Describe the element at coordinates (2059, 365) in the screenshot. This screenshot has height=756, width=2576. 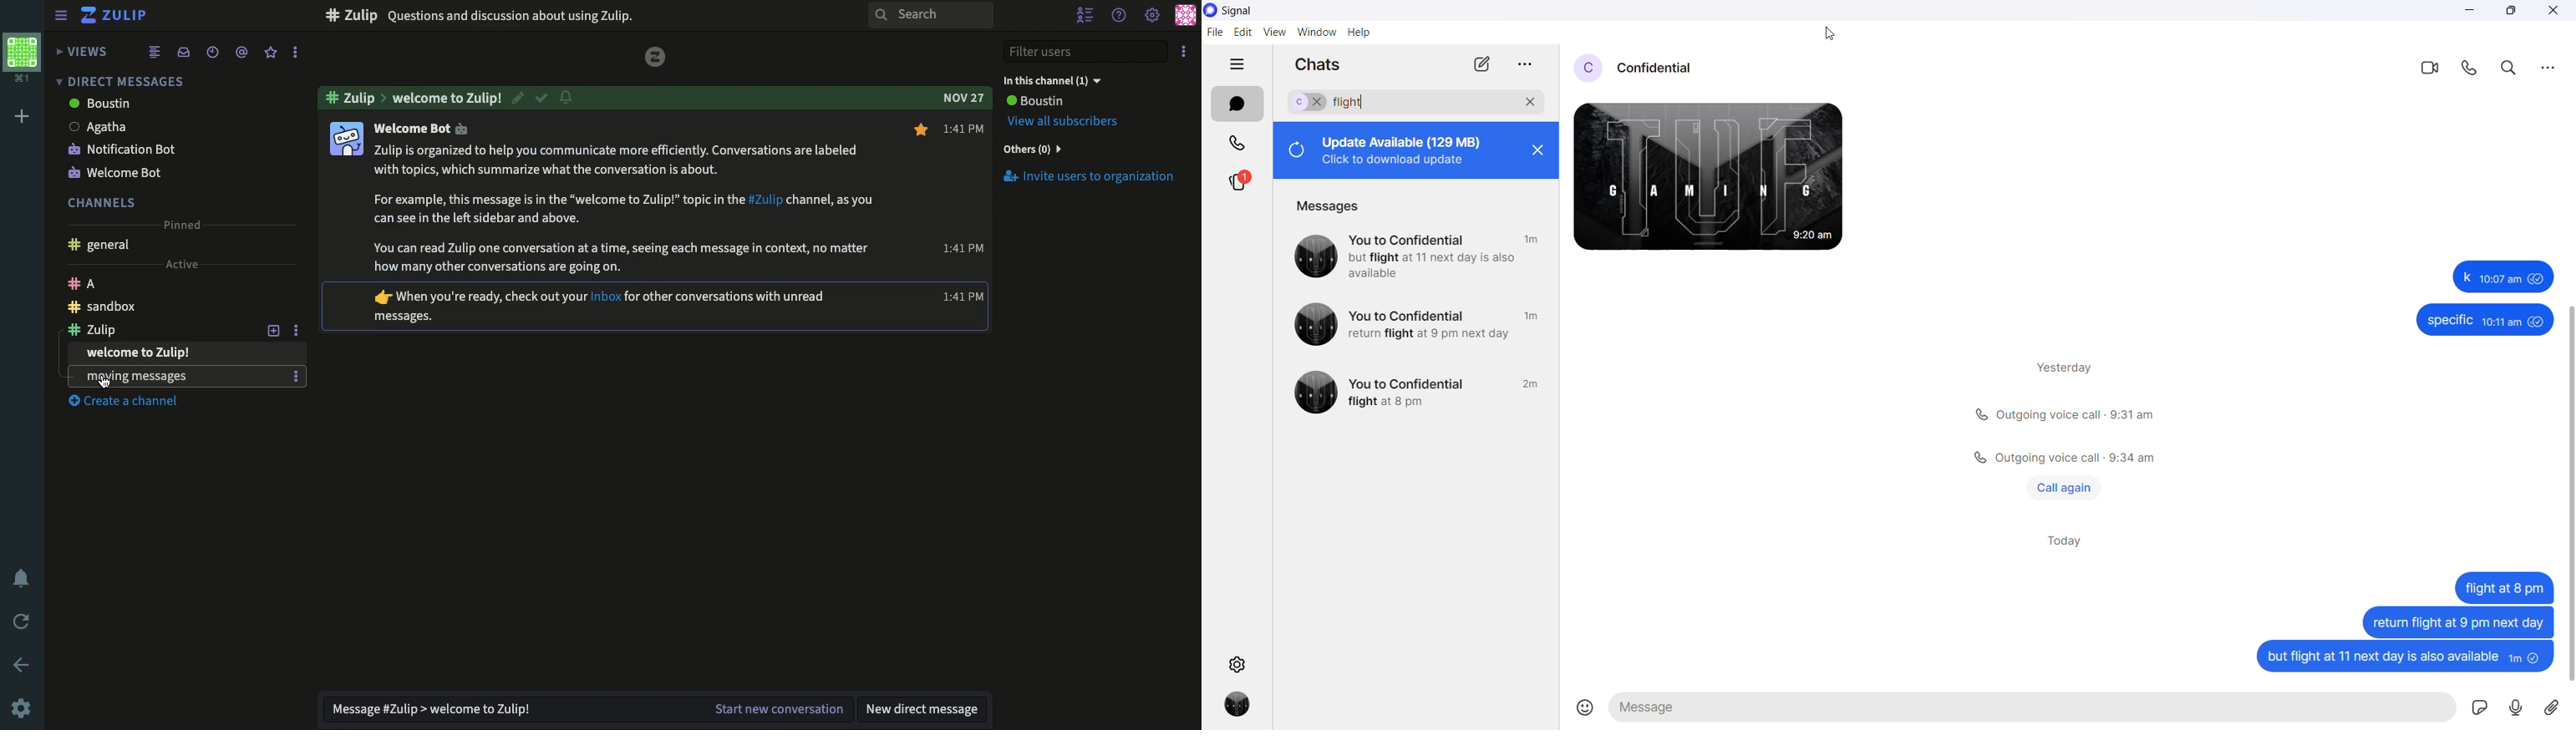
I see `yesterday text` at that location.